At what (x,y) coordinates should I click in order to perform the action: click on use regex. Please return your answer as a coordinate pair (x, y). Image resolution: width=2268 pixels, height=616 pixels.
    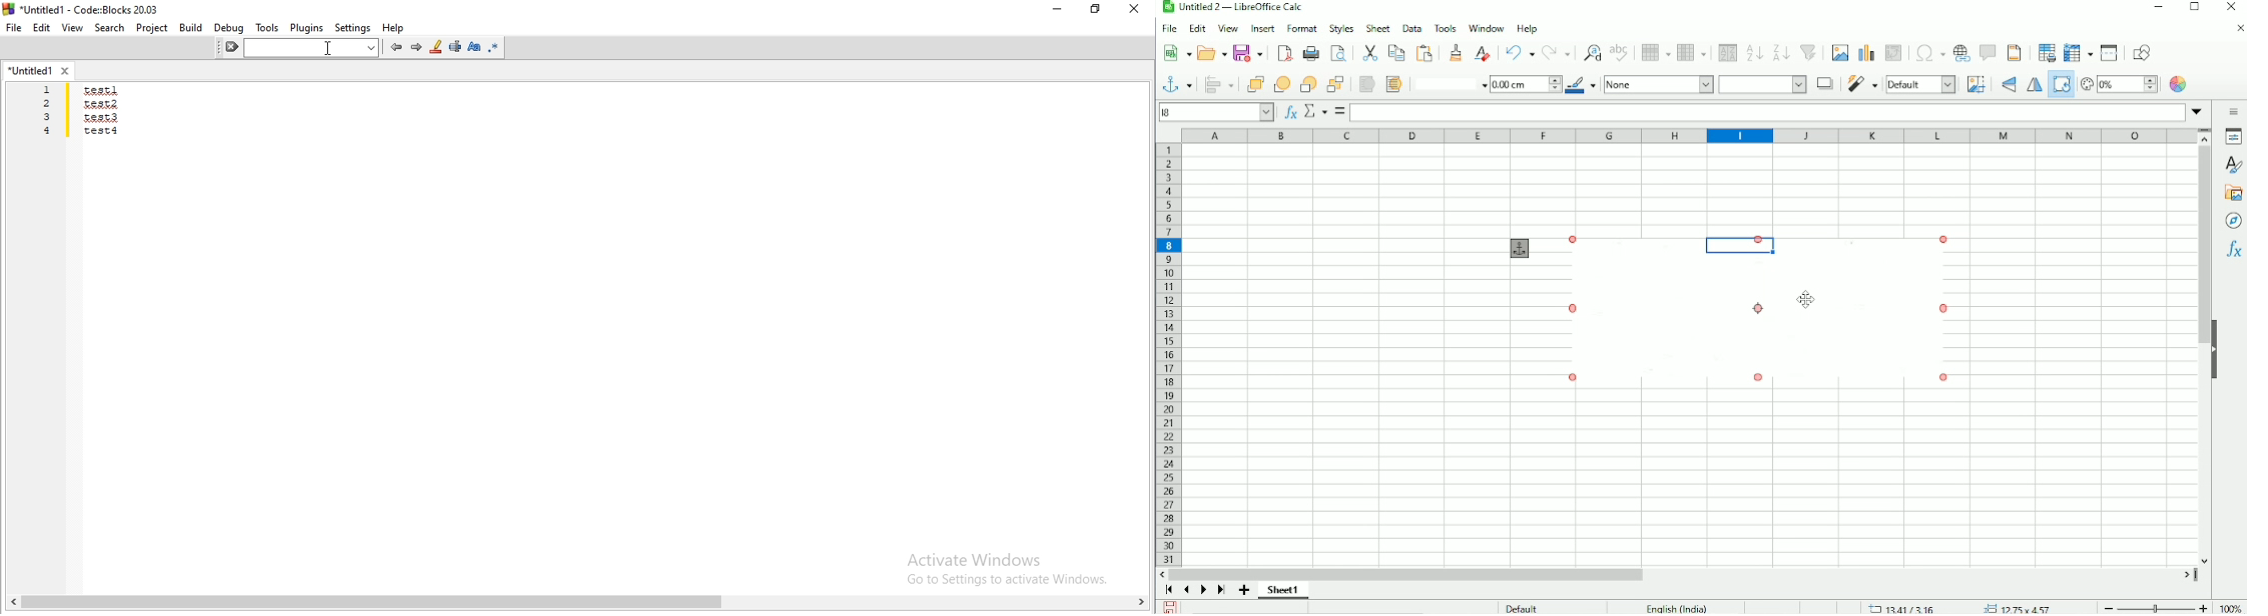
    Looking at the image, I should click on (496, 47).